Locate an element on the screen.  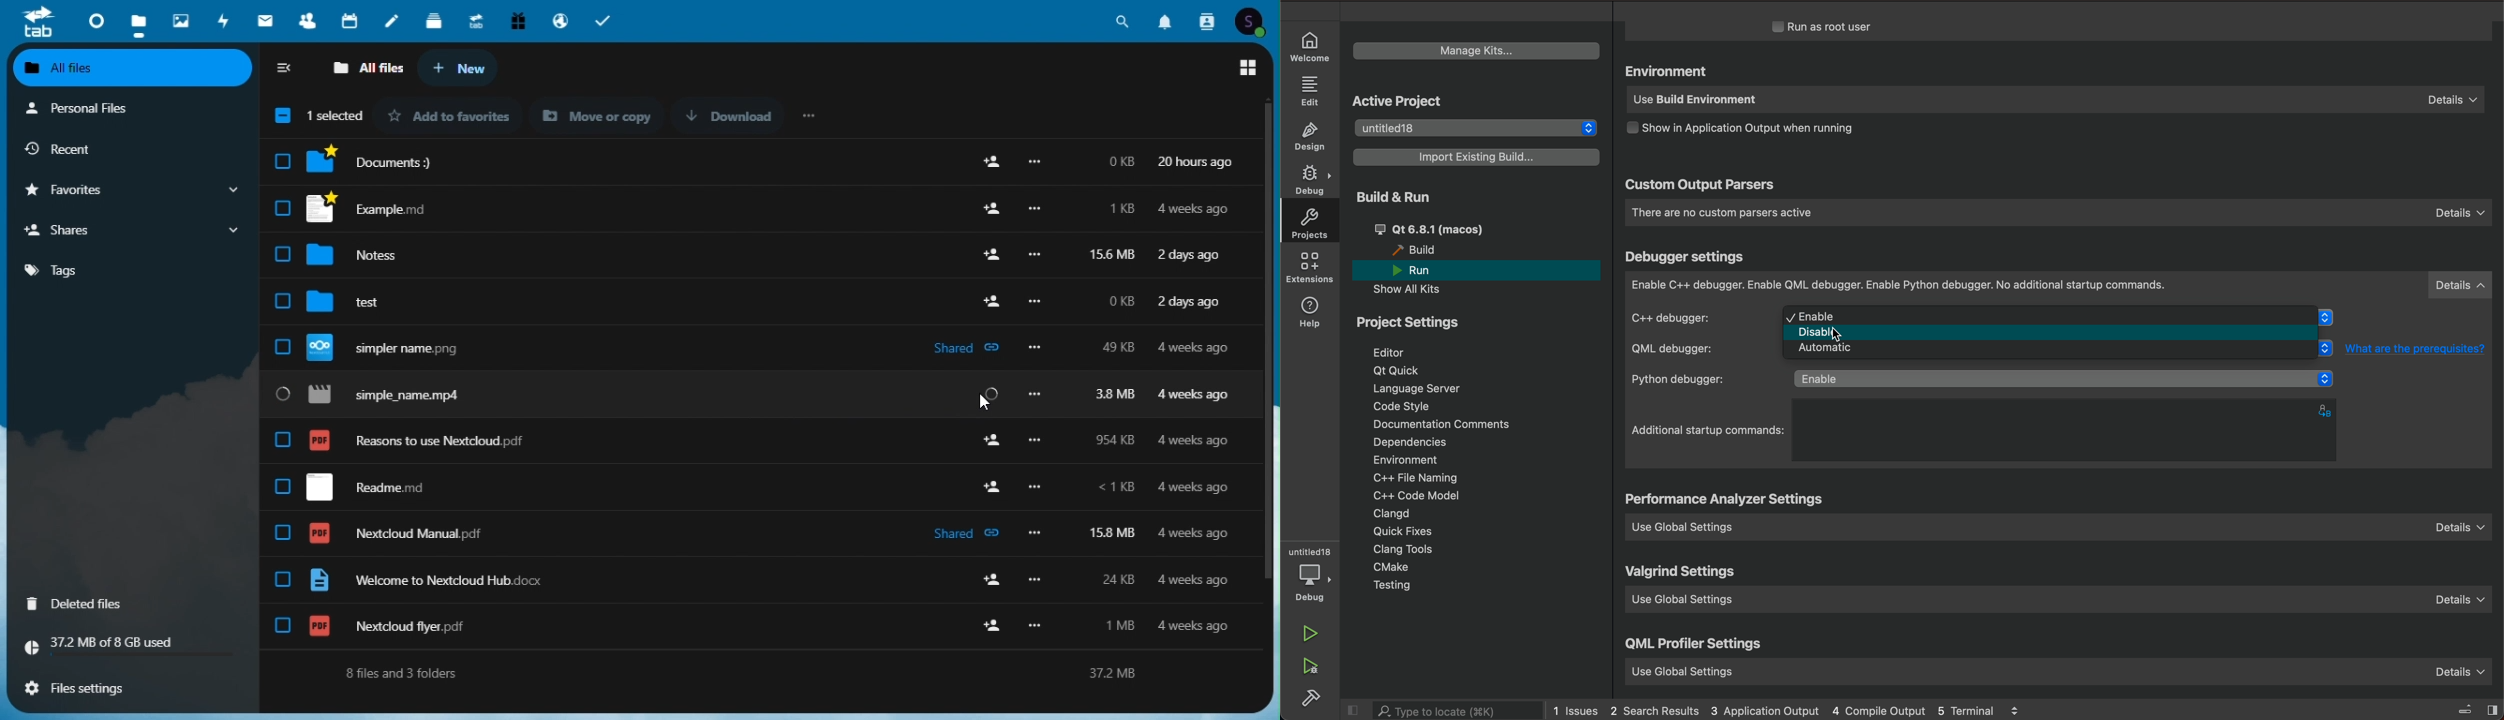
size is located at coordinates (1124, 119).